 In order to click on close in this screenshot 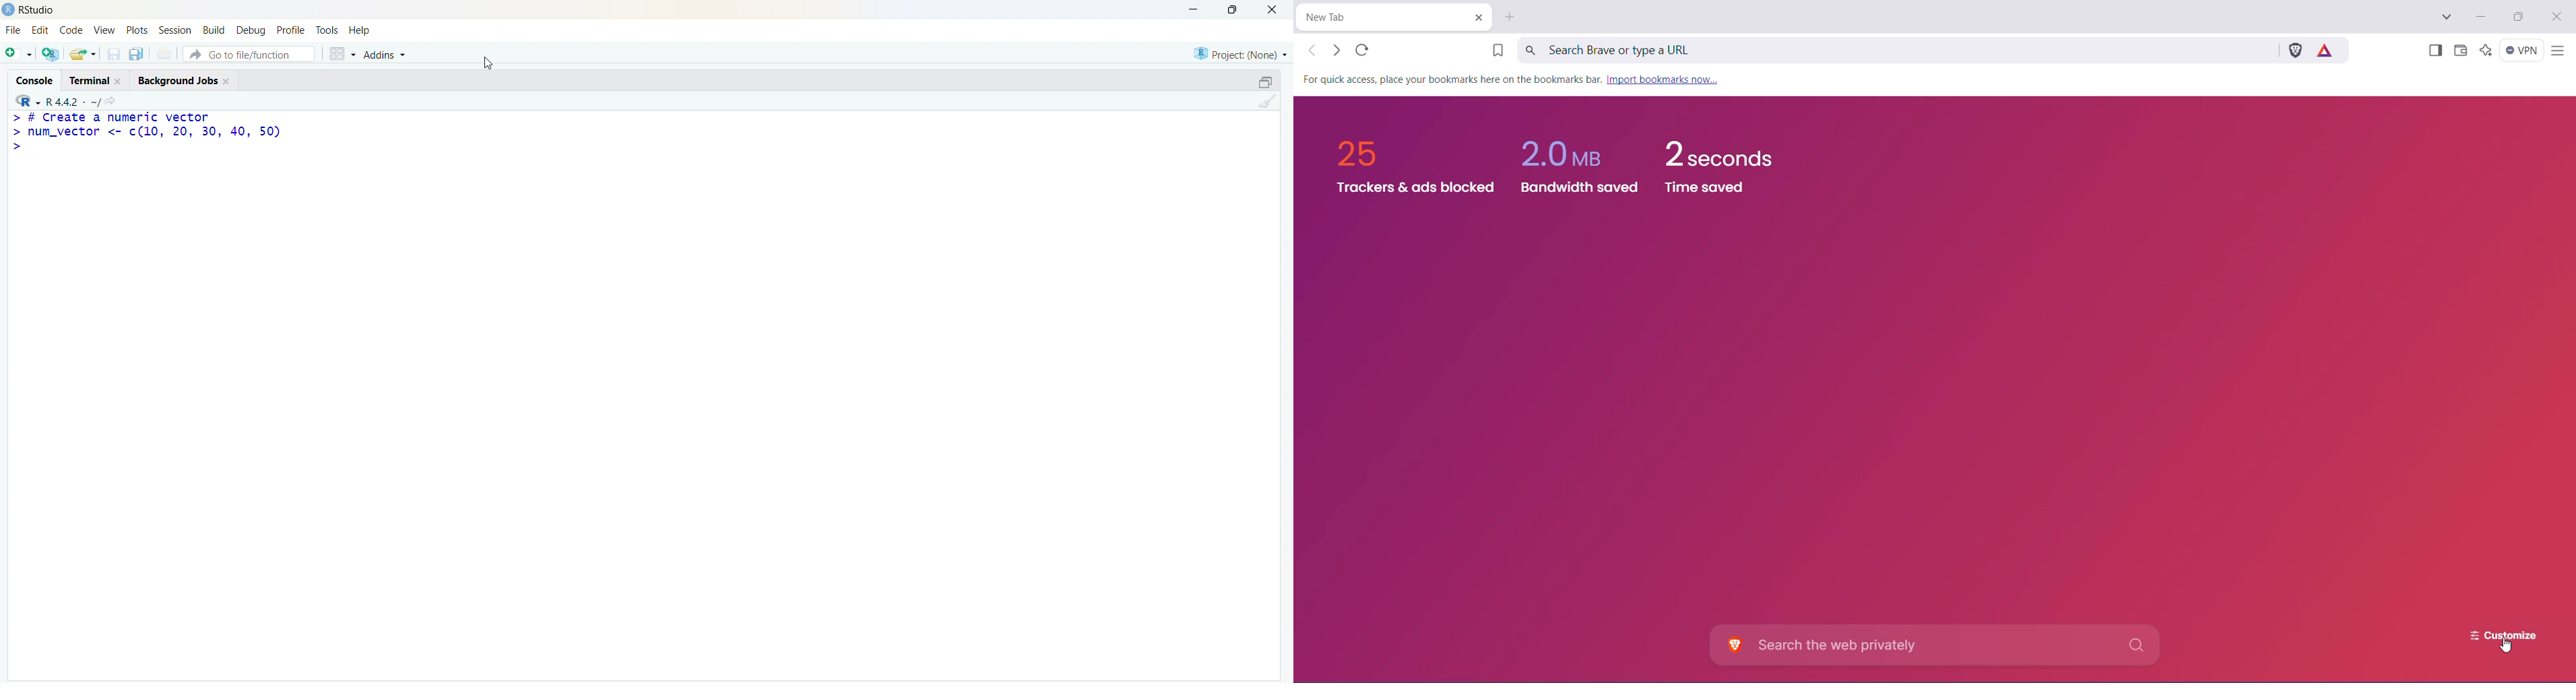, I will do `click(226, 82)`.